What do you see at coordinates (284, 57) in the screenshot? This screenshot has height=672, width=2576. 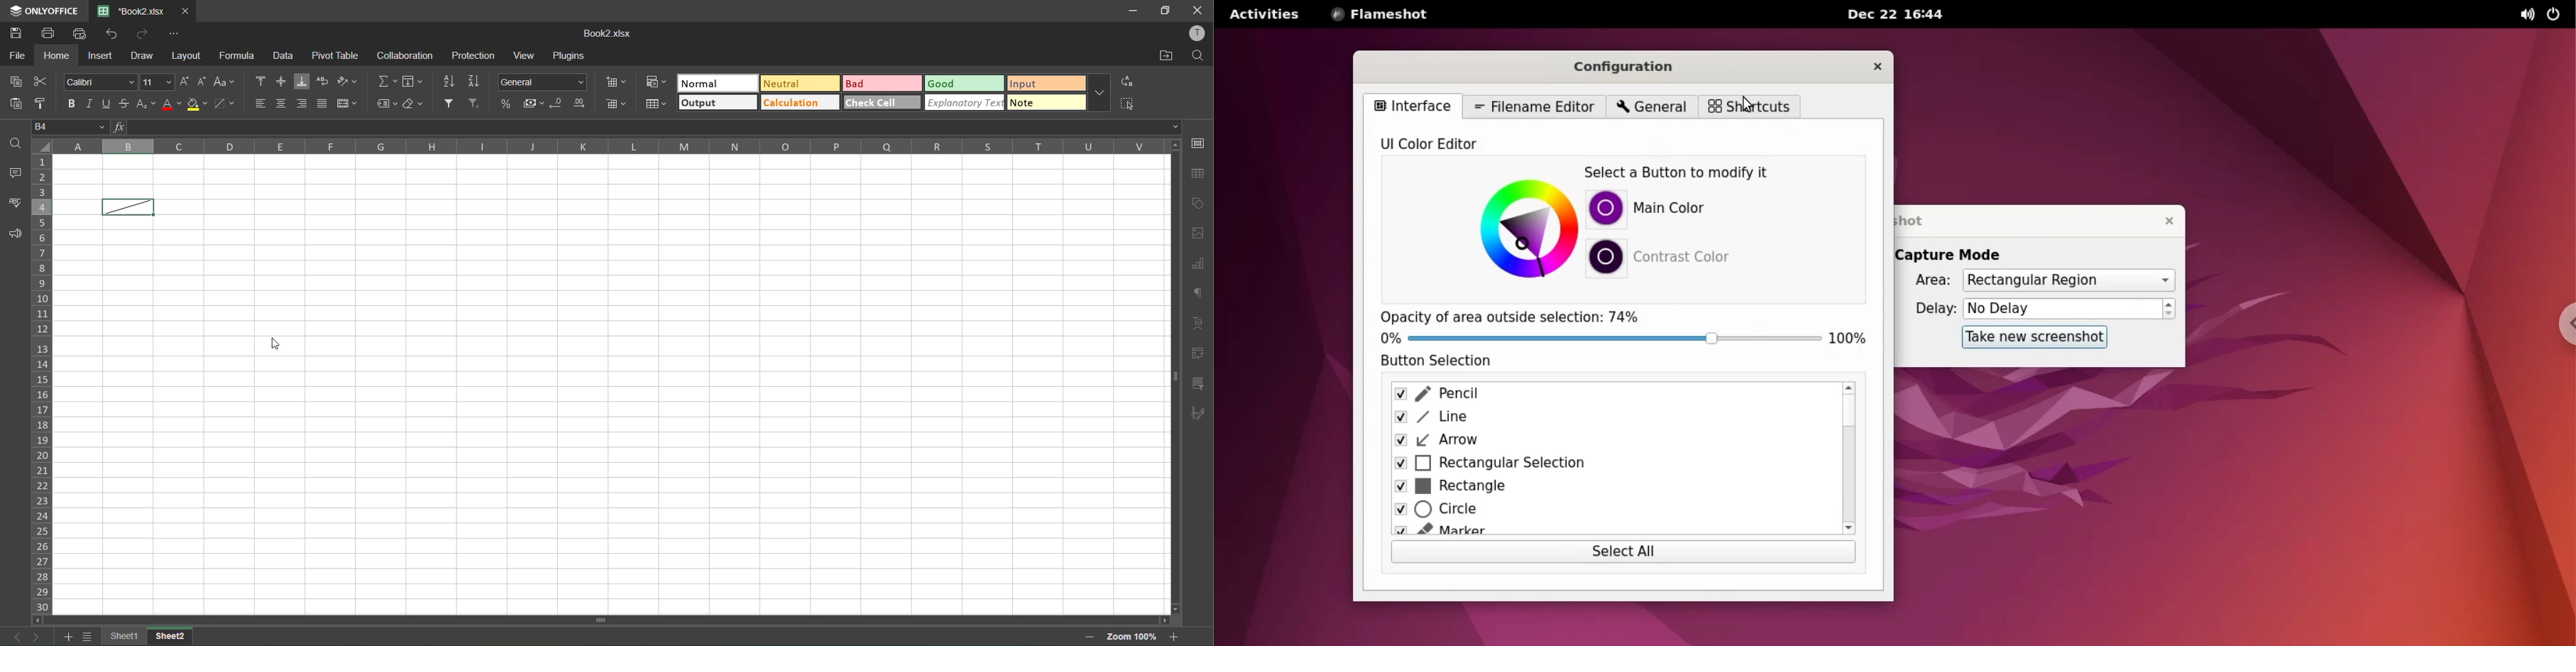 I see `data` at bounding box center [284, 57].